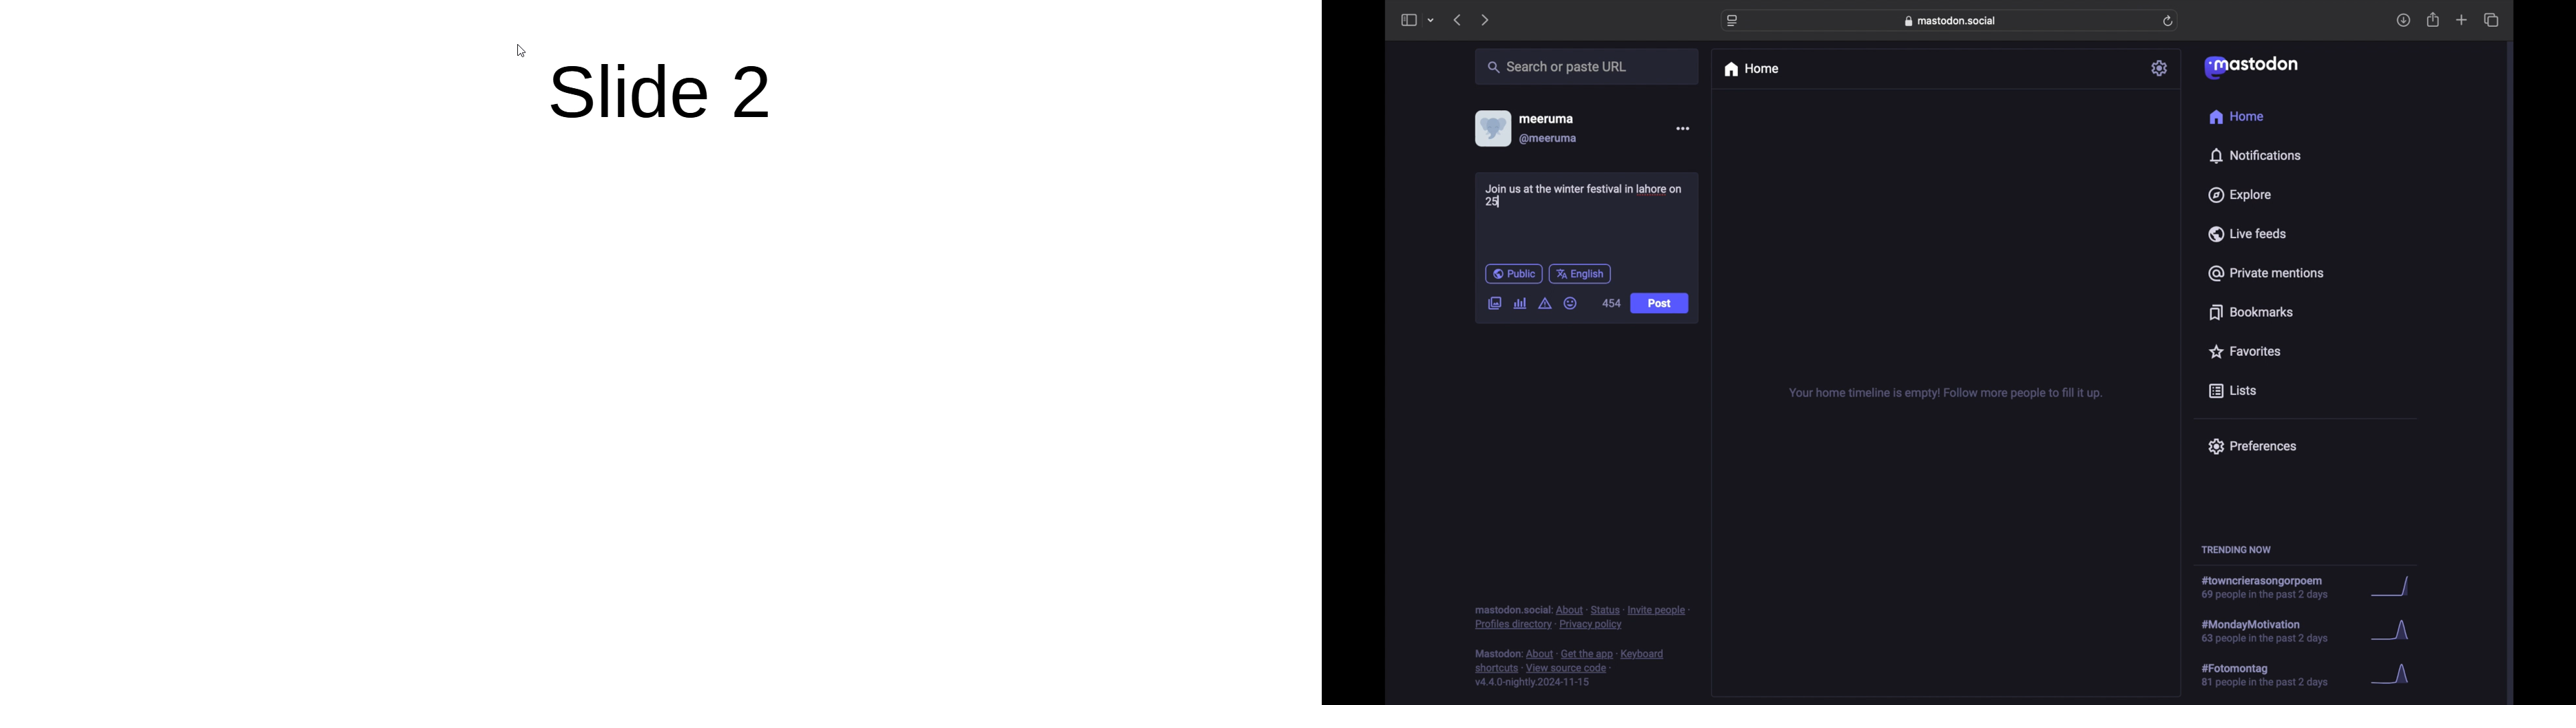  I want to click on download, so click(2404, 21).